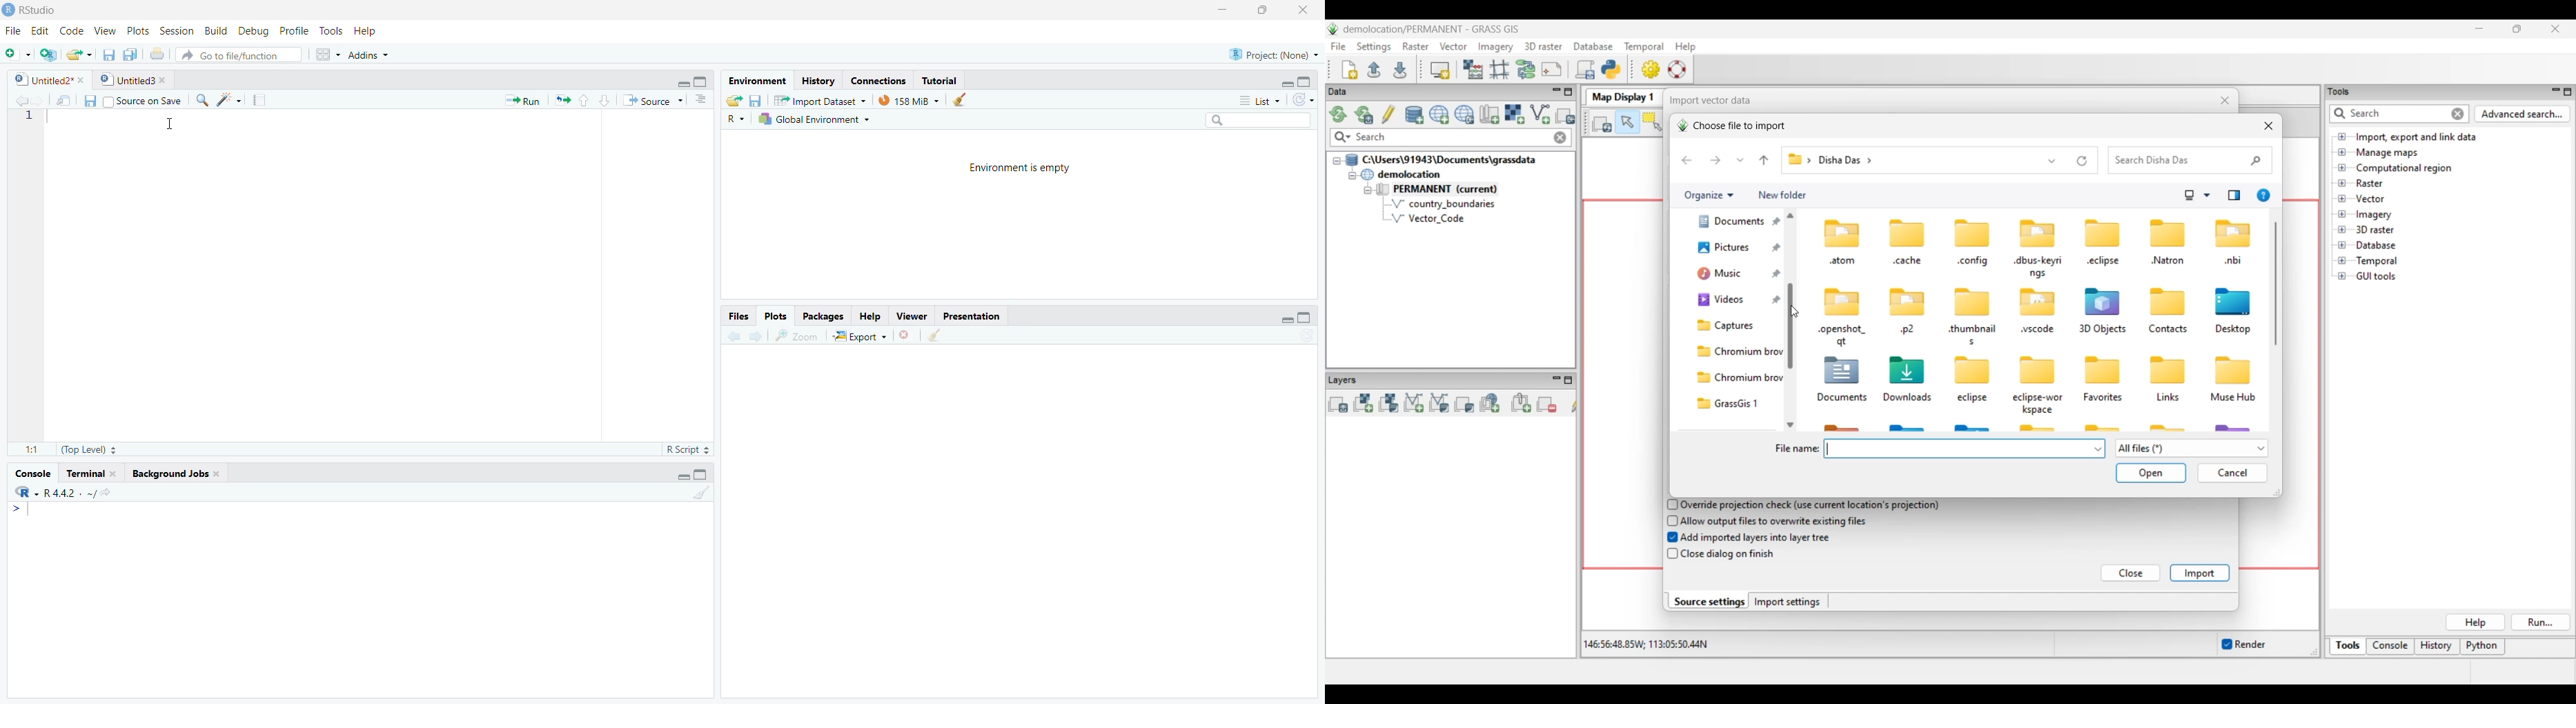 This screenshot has height=728, width=2576. Describe the element at coordinates (1295, 314) in the screenshot. I see `` at that location.